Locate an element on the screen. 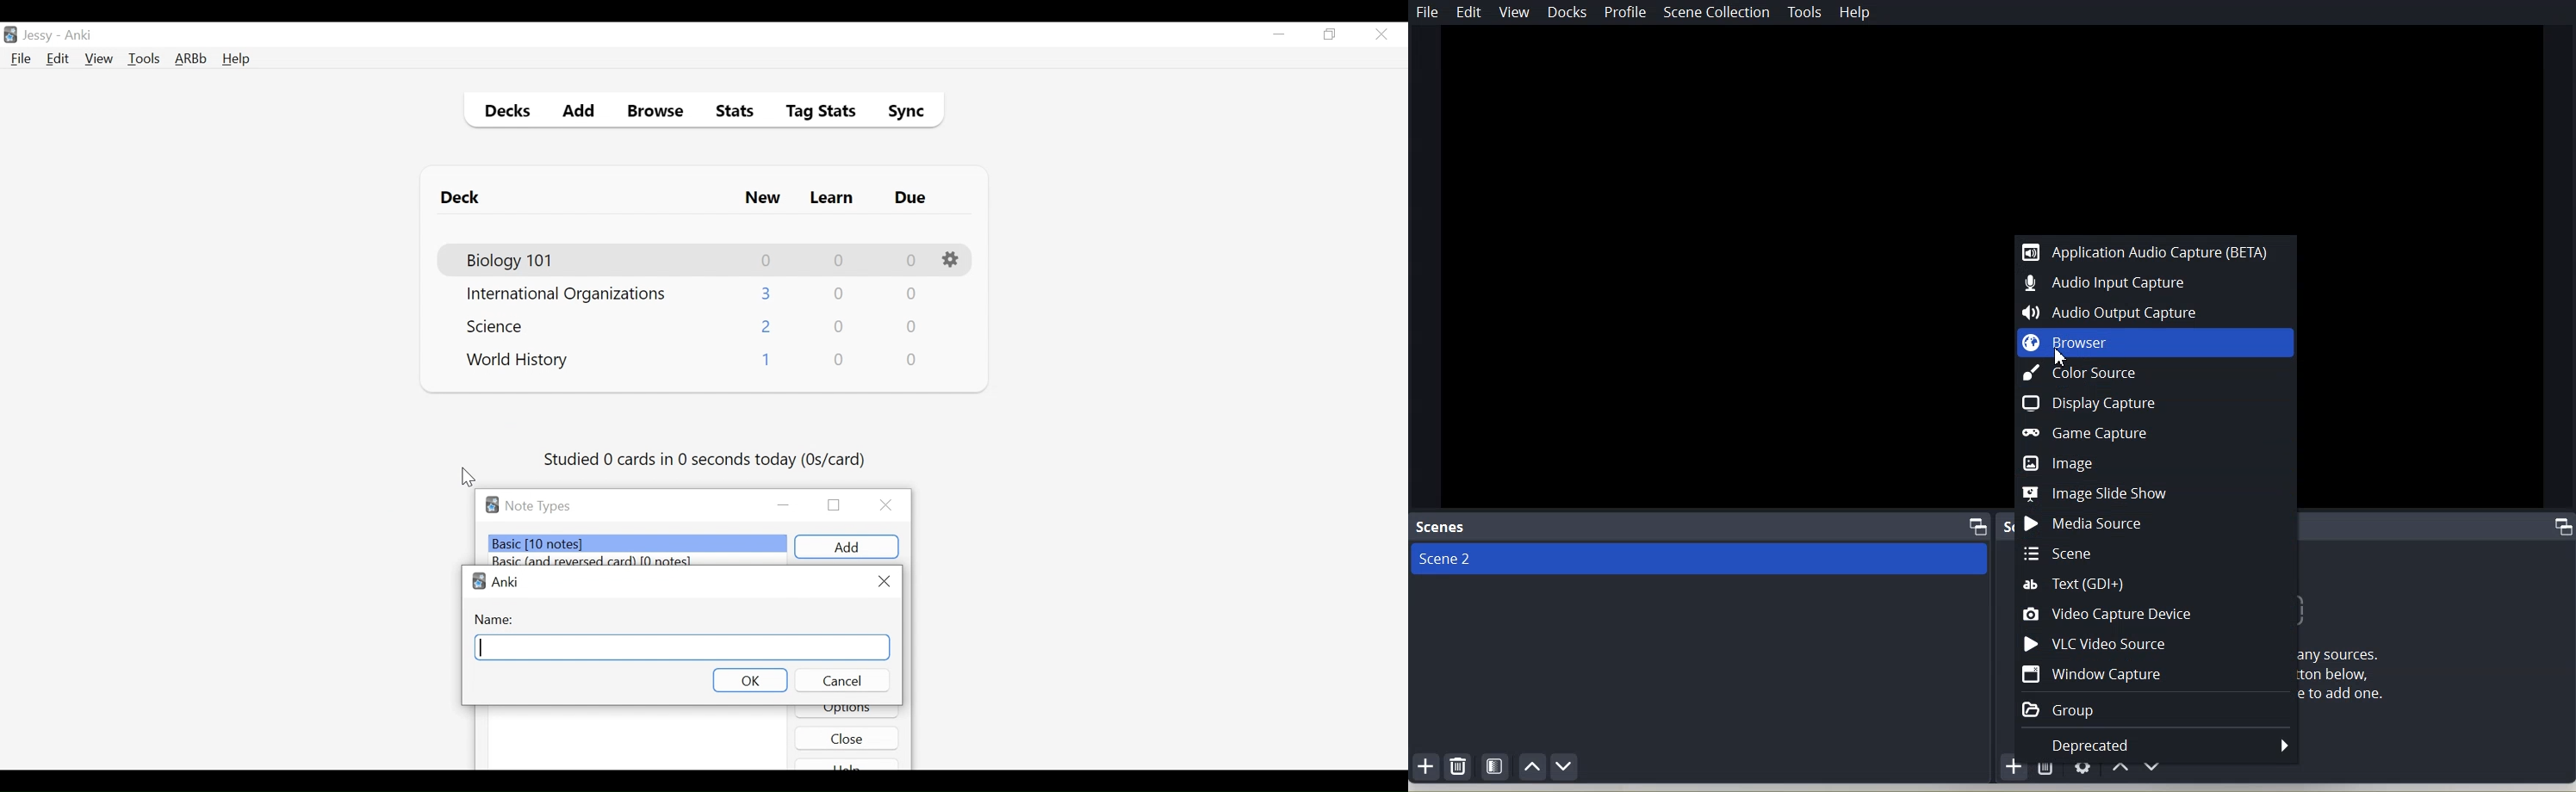  Remove selected Scene is located at coordinates (1459, 767).